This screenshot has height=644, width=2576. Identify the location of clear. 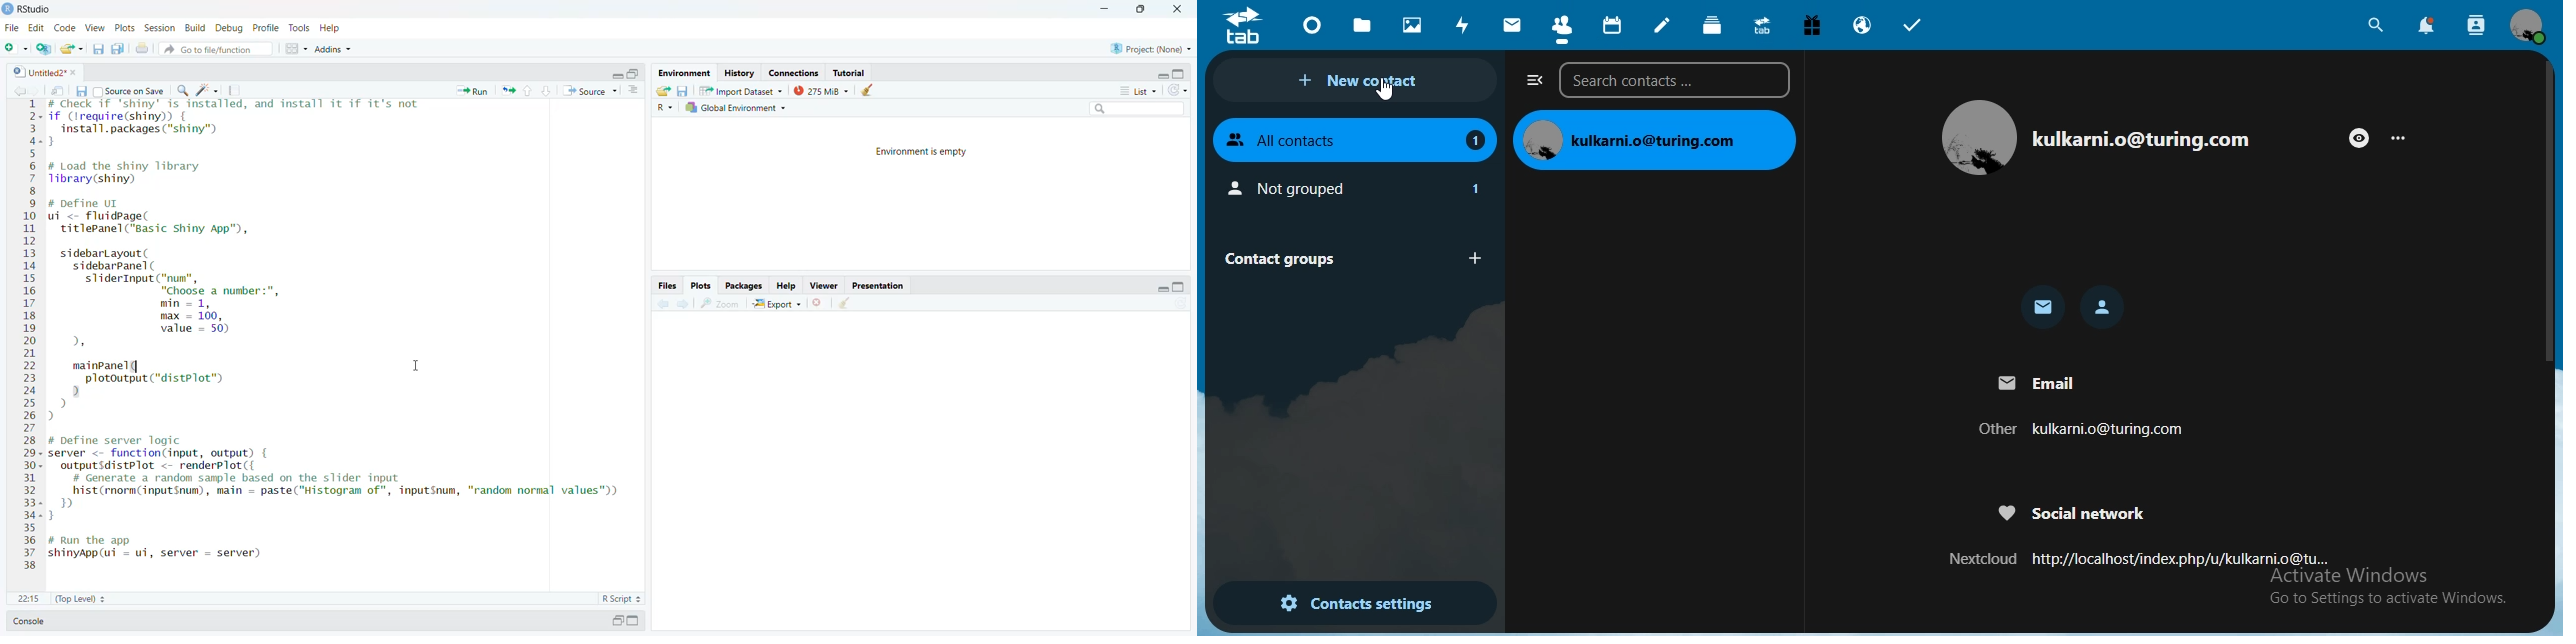
(866, 89).